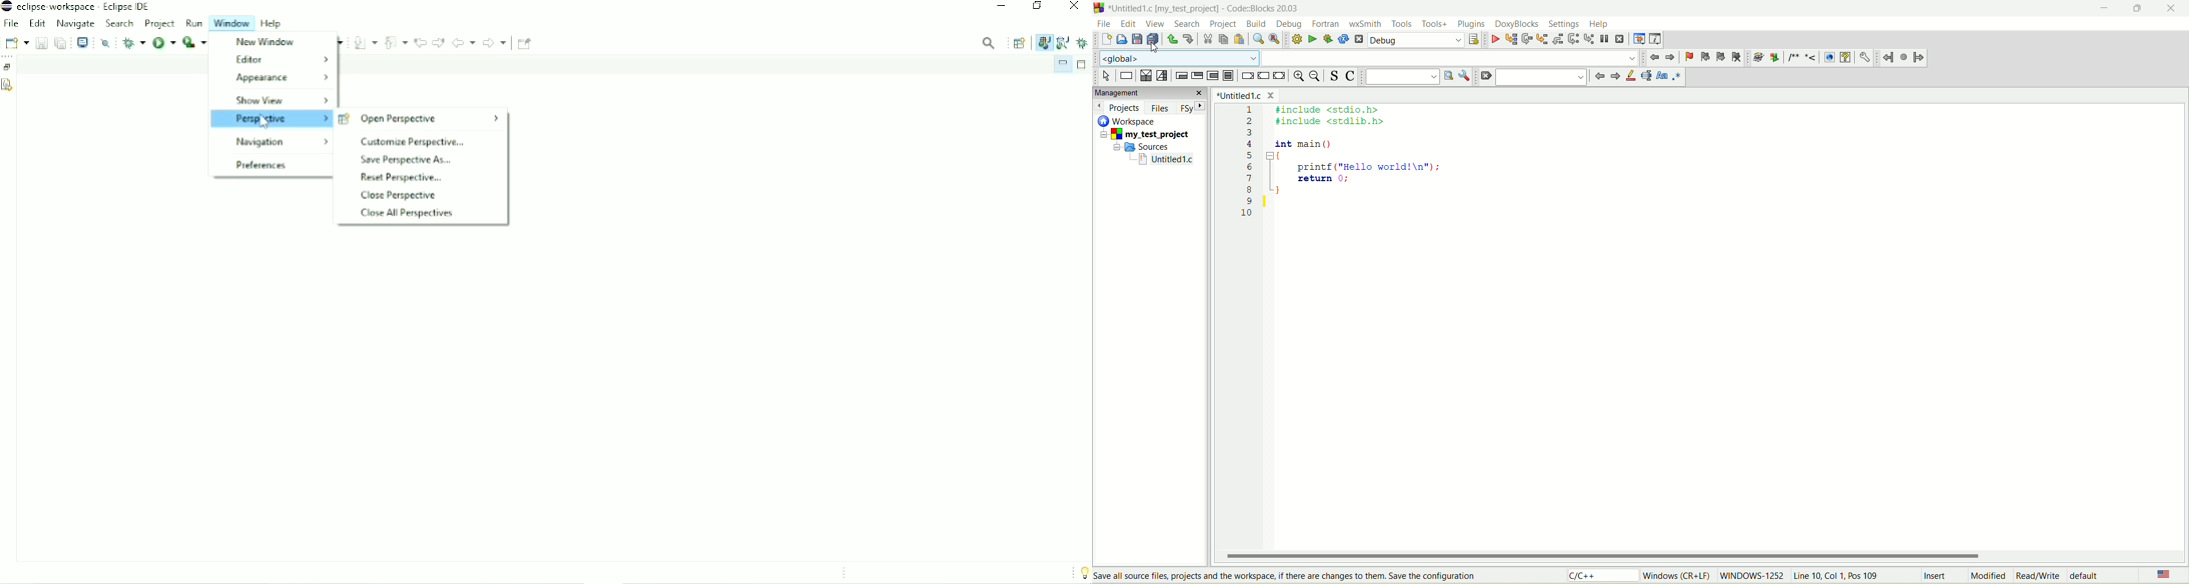  I want to click on zoom out, so click(1317, 78).